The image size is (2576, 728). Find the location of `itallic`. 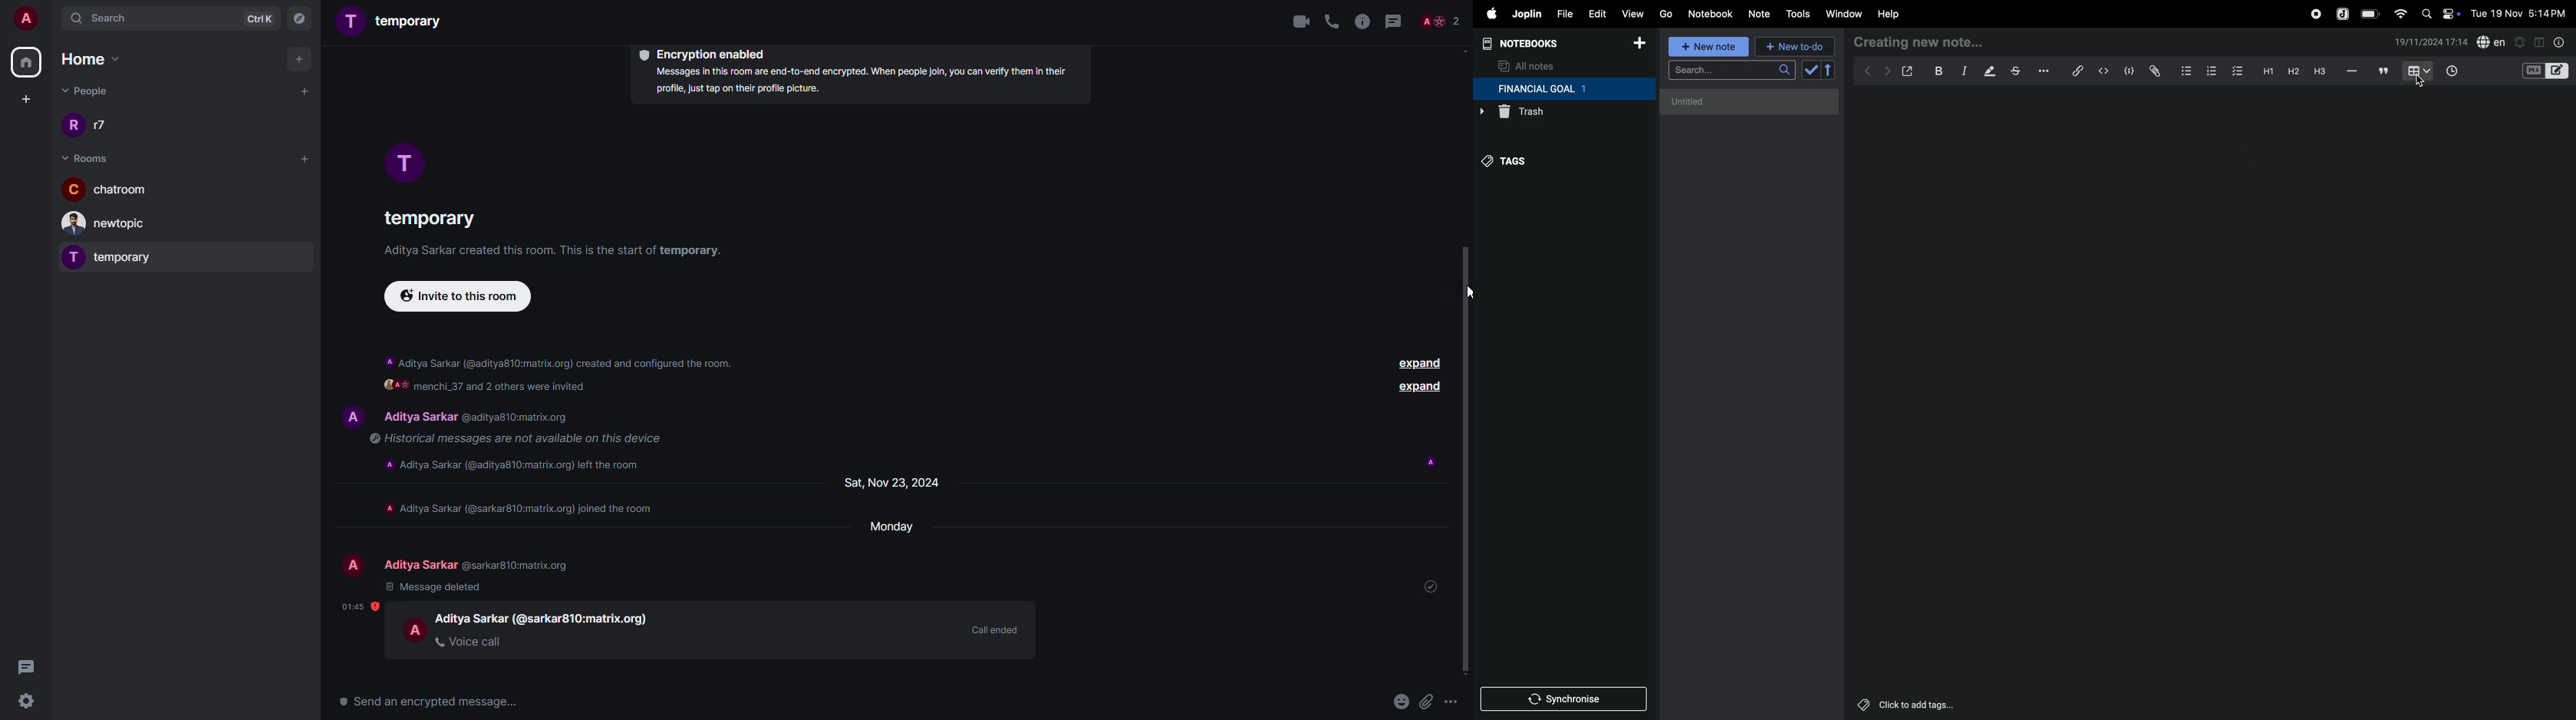

itallic is located at coordinates (1963, 71).